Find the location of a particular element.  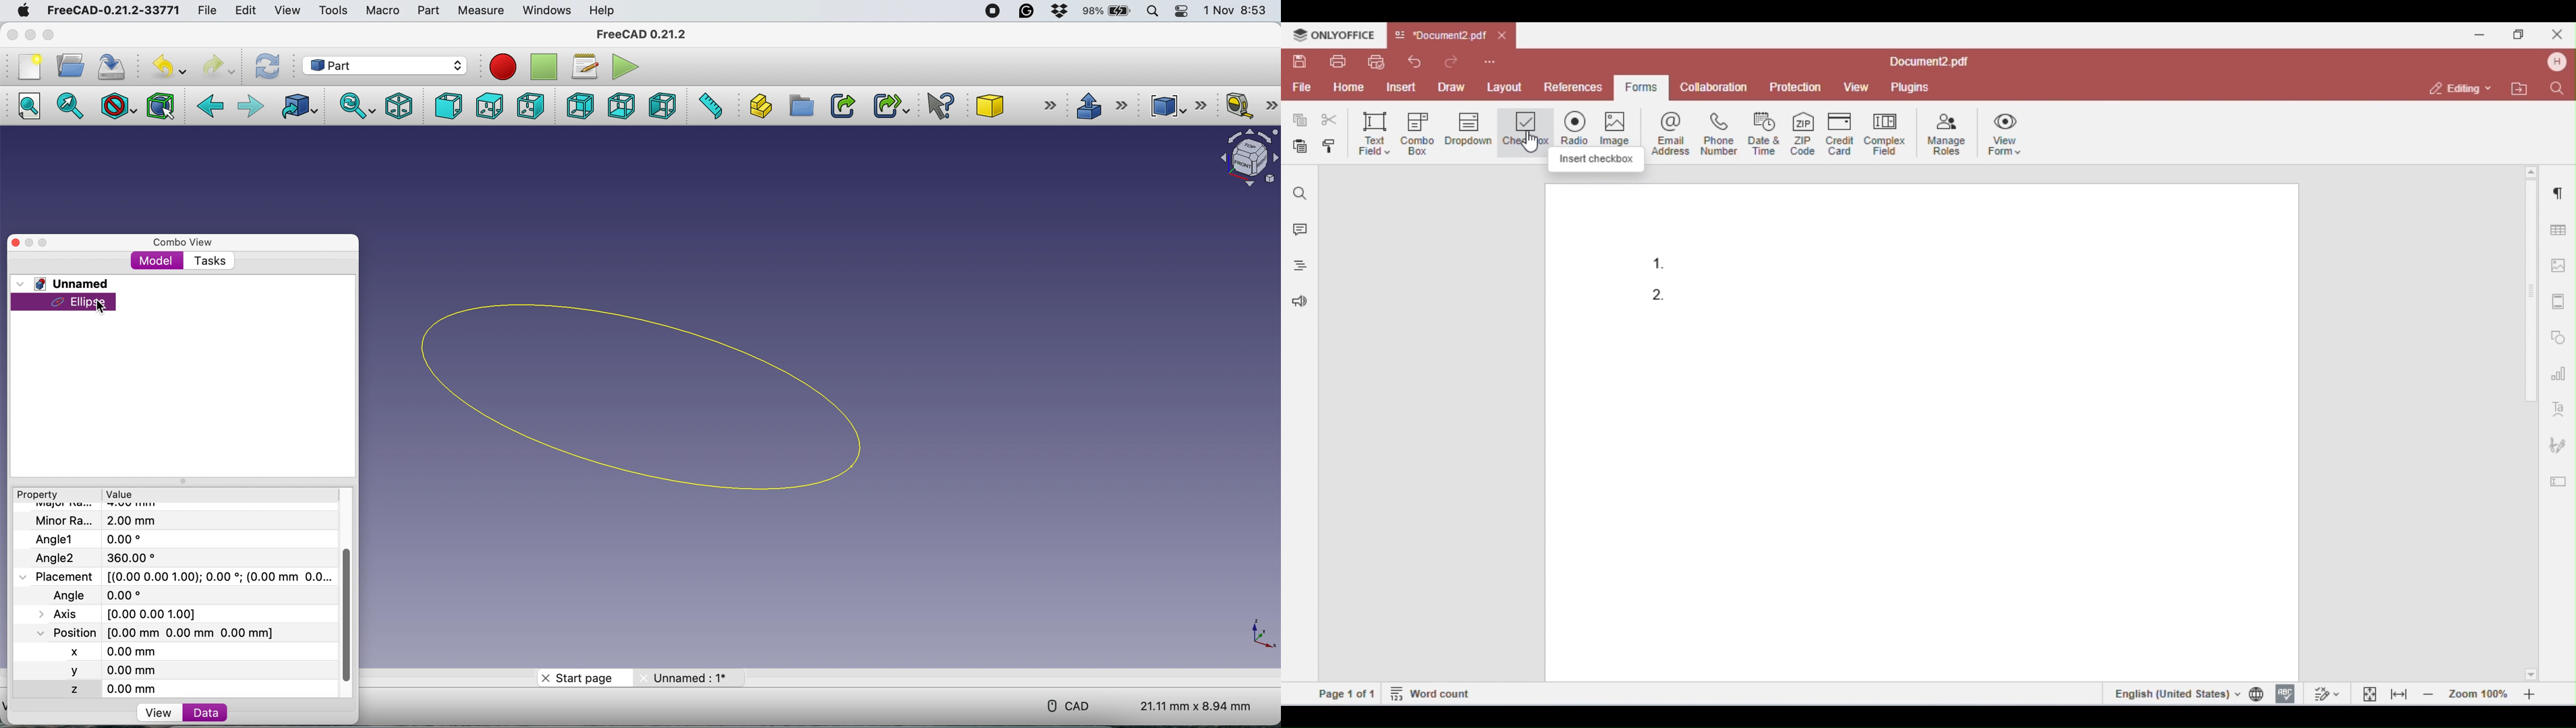

measure is located at coordinates (481, 12).